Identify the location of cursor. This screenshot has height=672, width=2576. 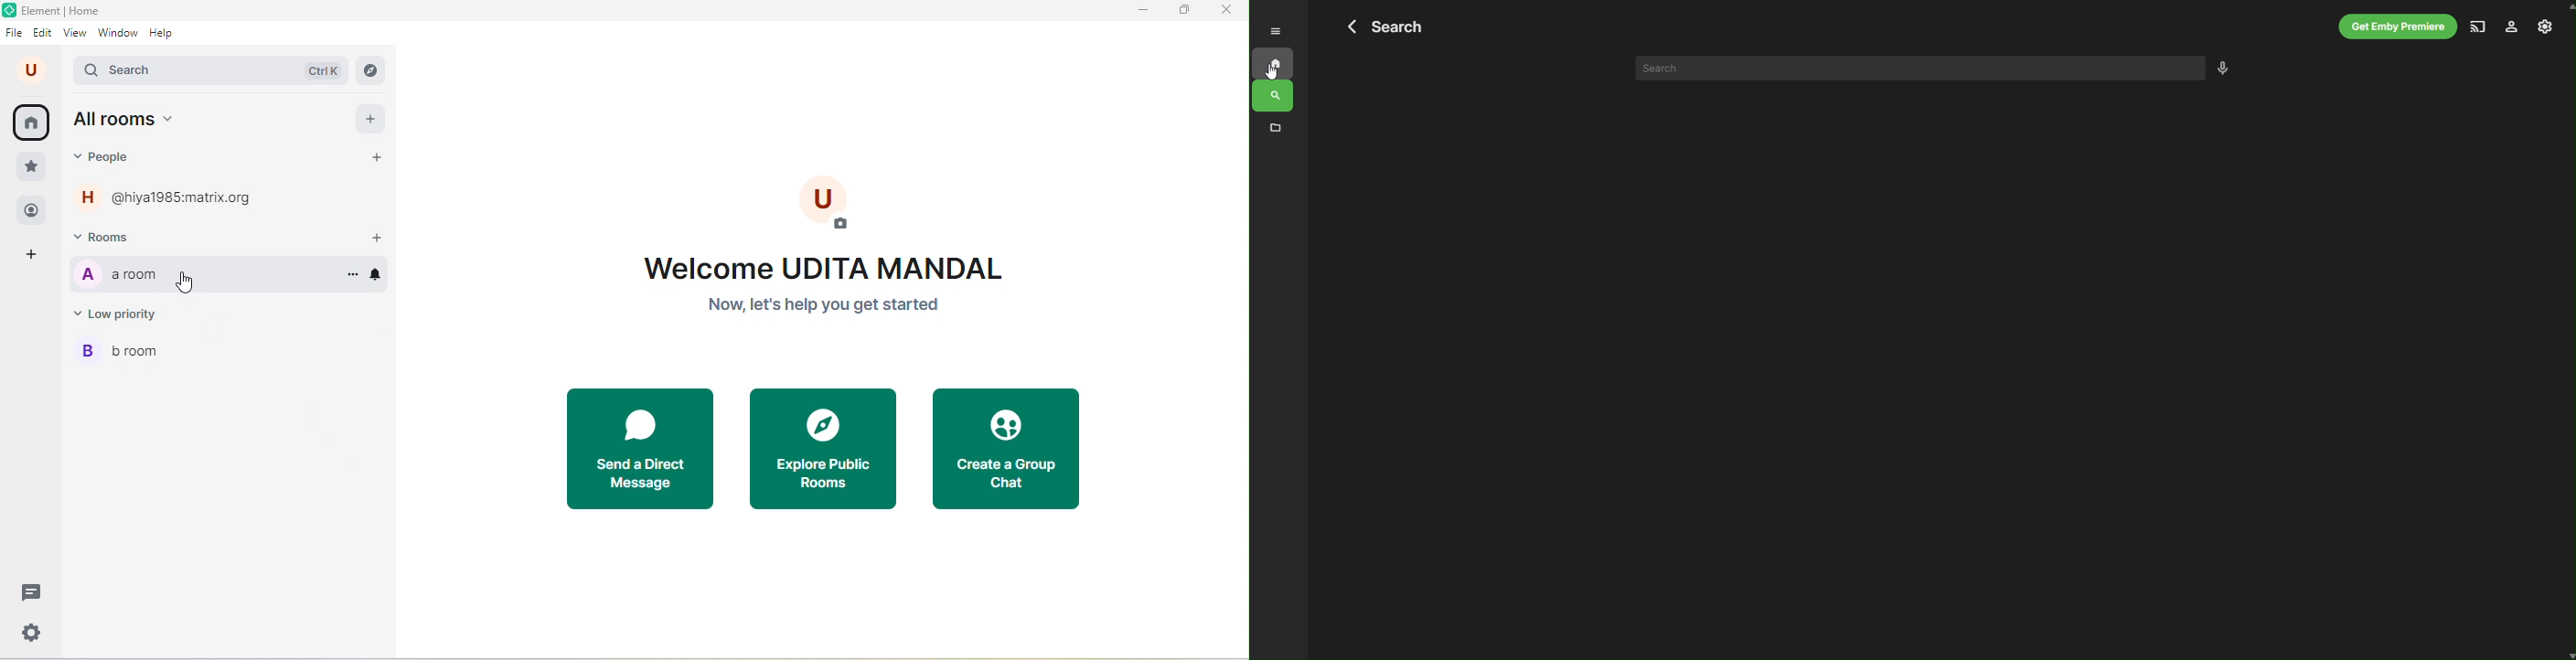
(1274, 72).